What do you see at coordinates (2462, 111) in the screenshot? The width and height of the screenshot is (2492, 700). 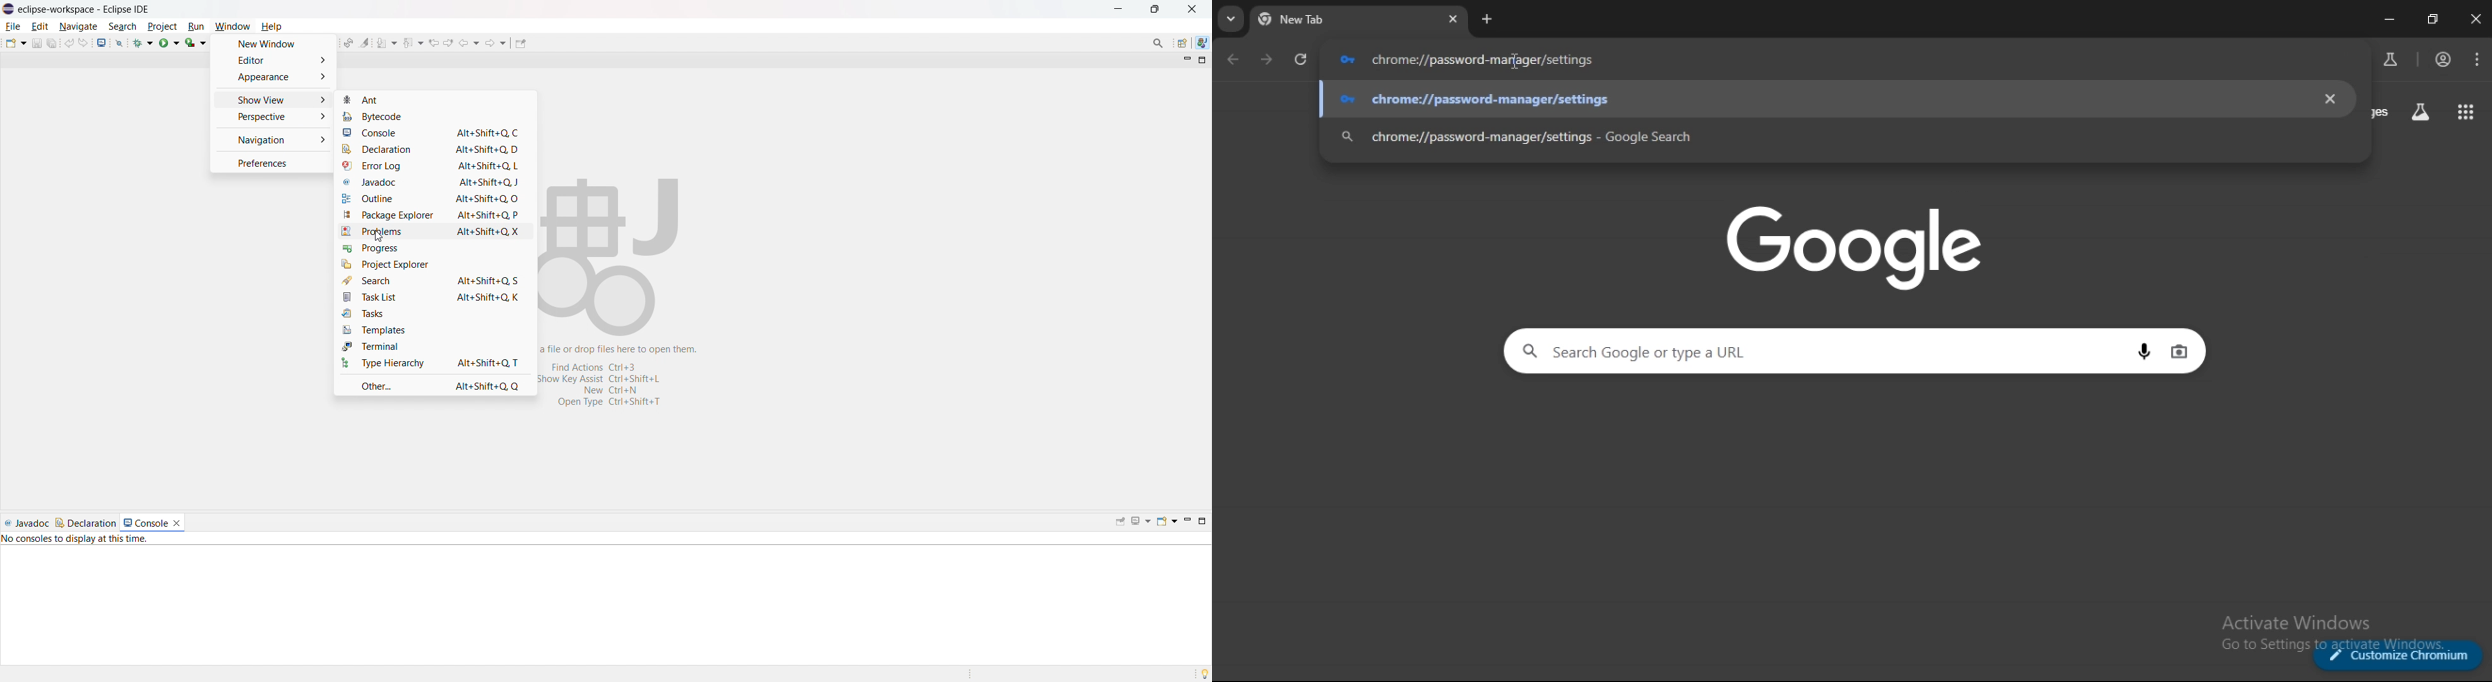 I see `google apps` at bounding box center [2462, 111].